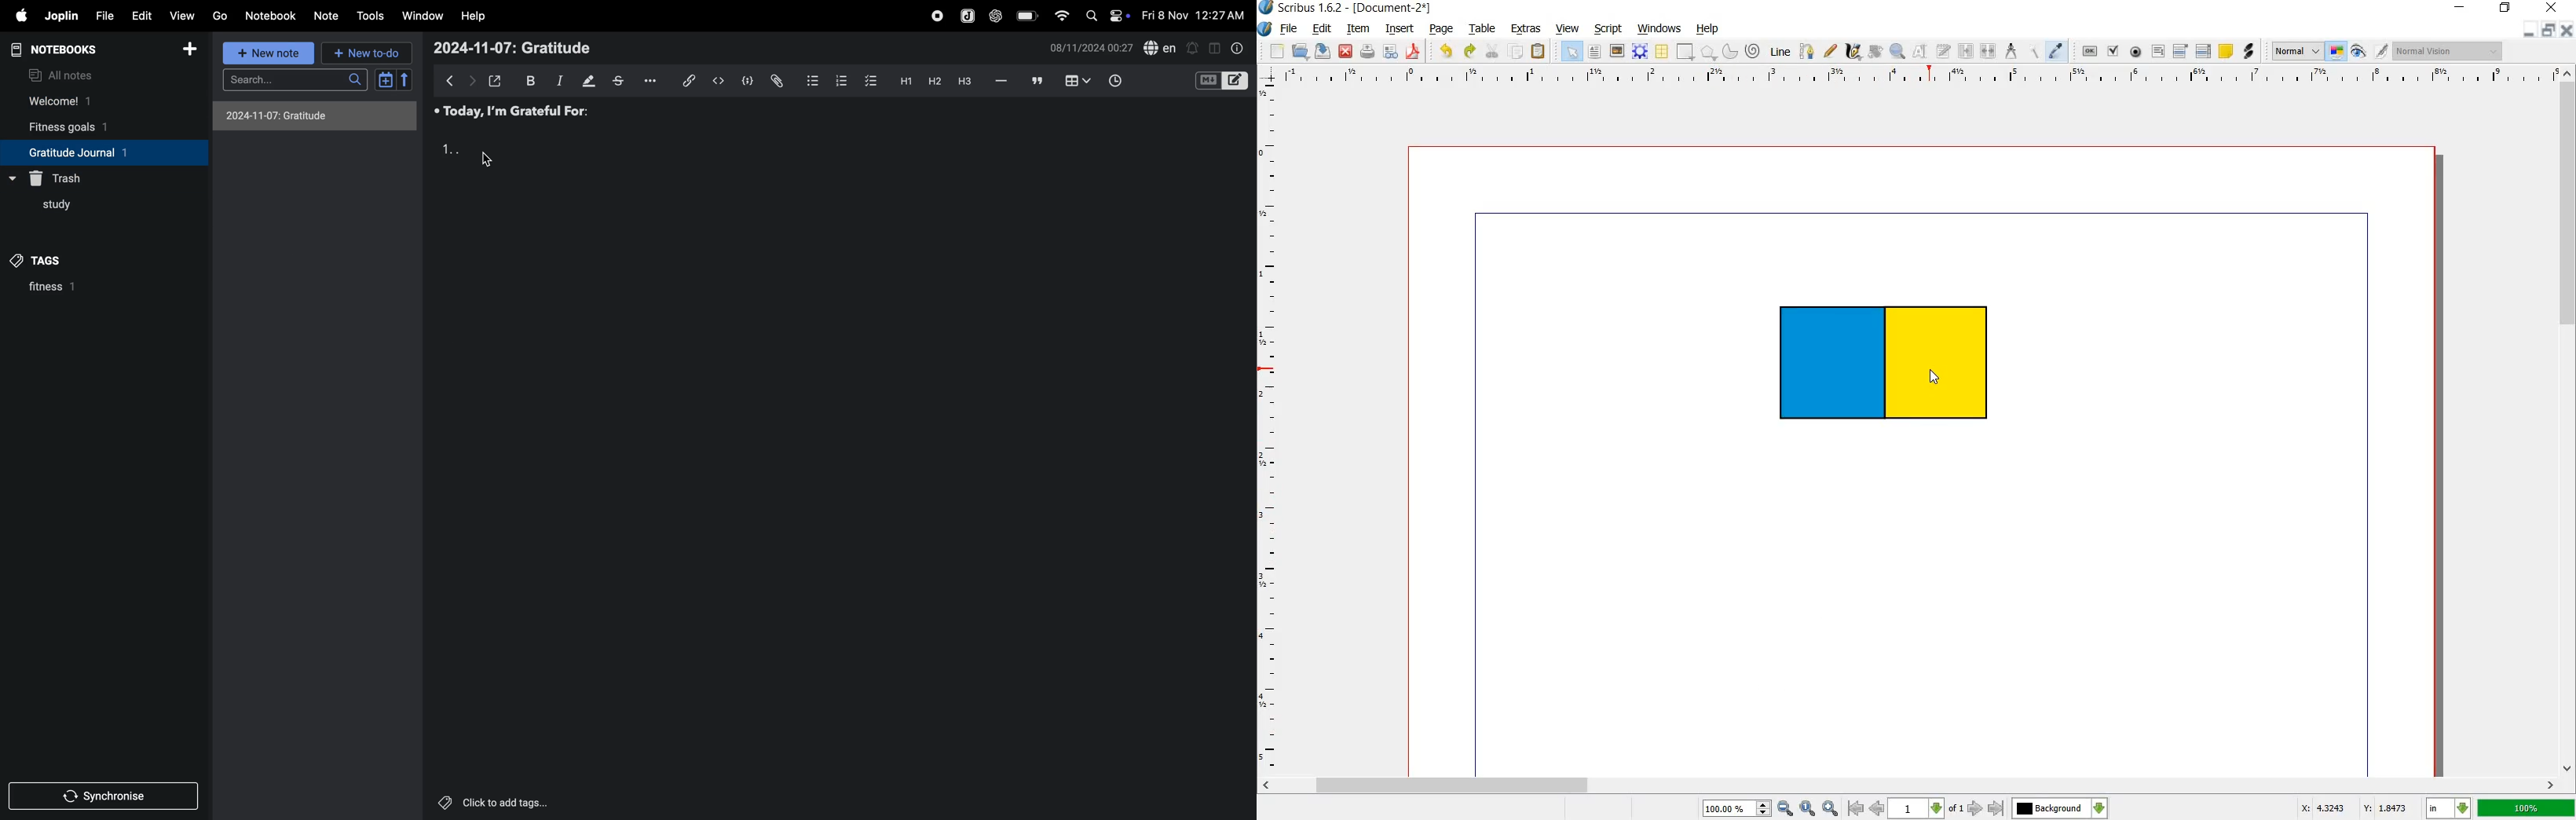  What do you see at coordinates (745, 82) in the screenshot?
I see `code` at bounding box center [745, 82].